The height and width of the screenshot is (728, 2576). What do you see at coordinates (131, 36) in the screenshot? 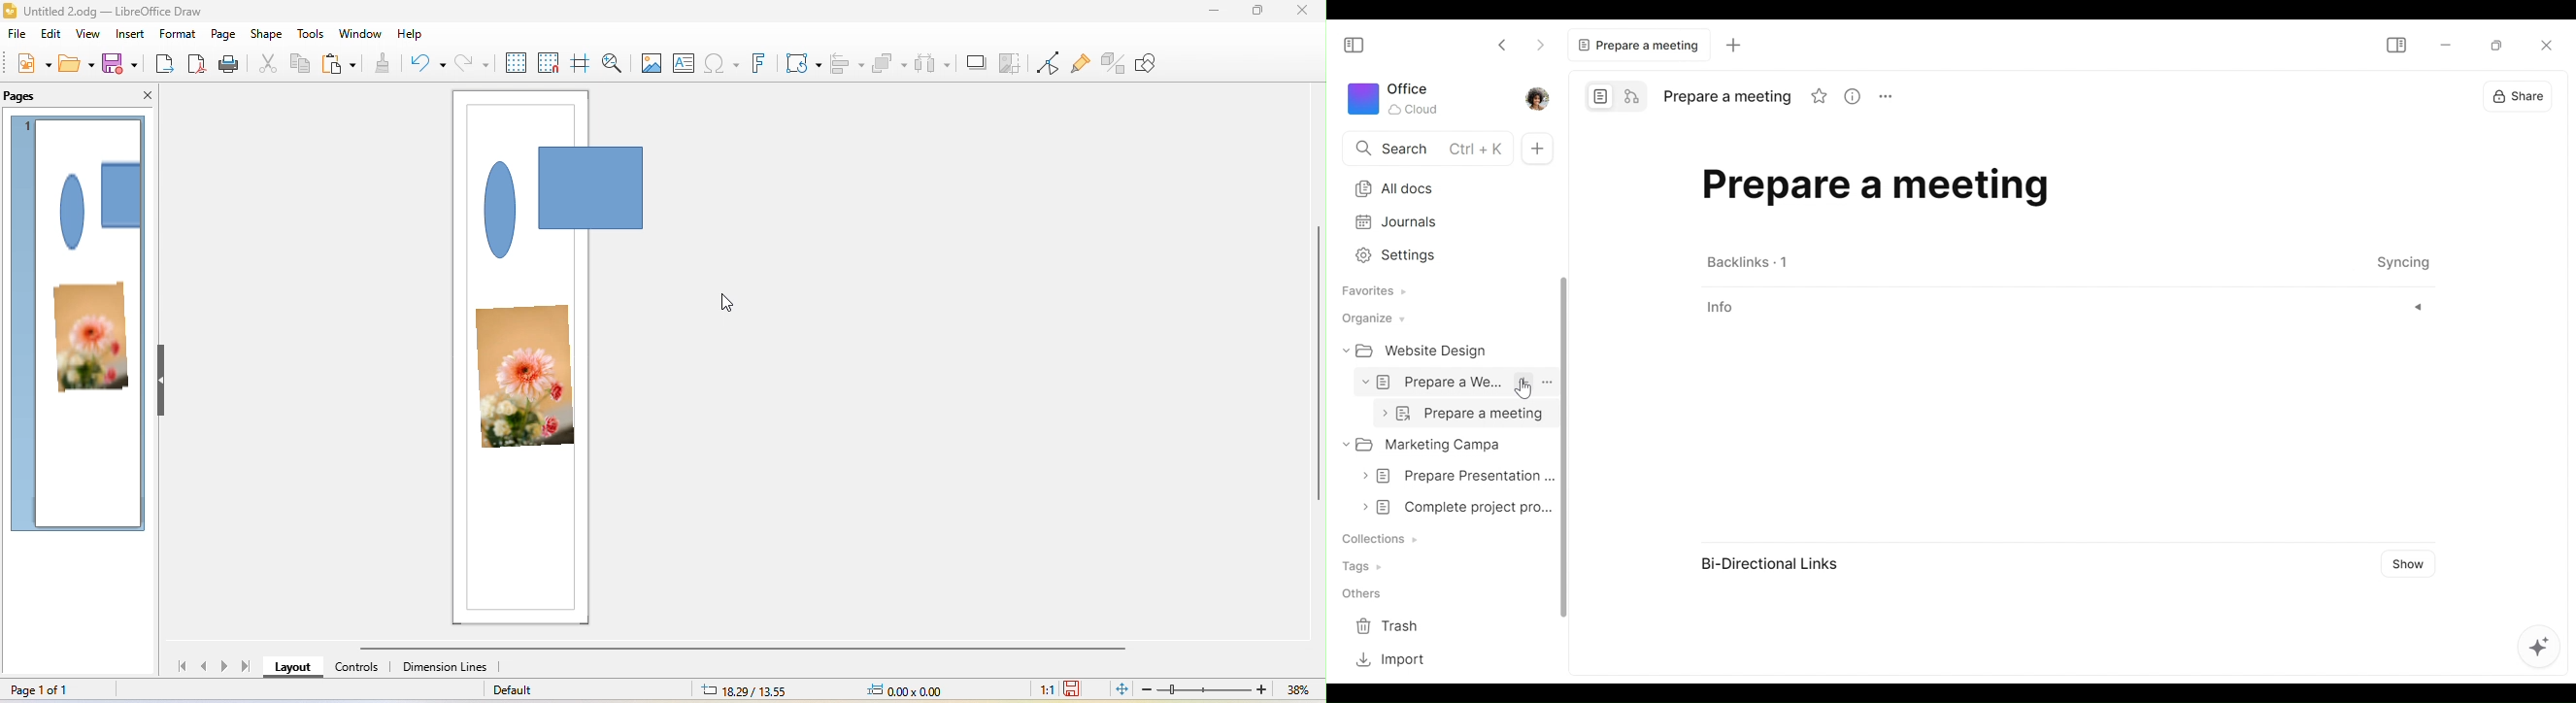
I see `insert` at bounding box center [131, 36].